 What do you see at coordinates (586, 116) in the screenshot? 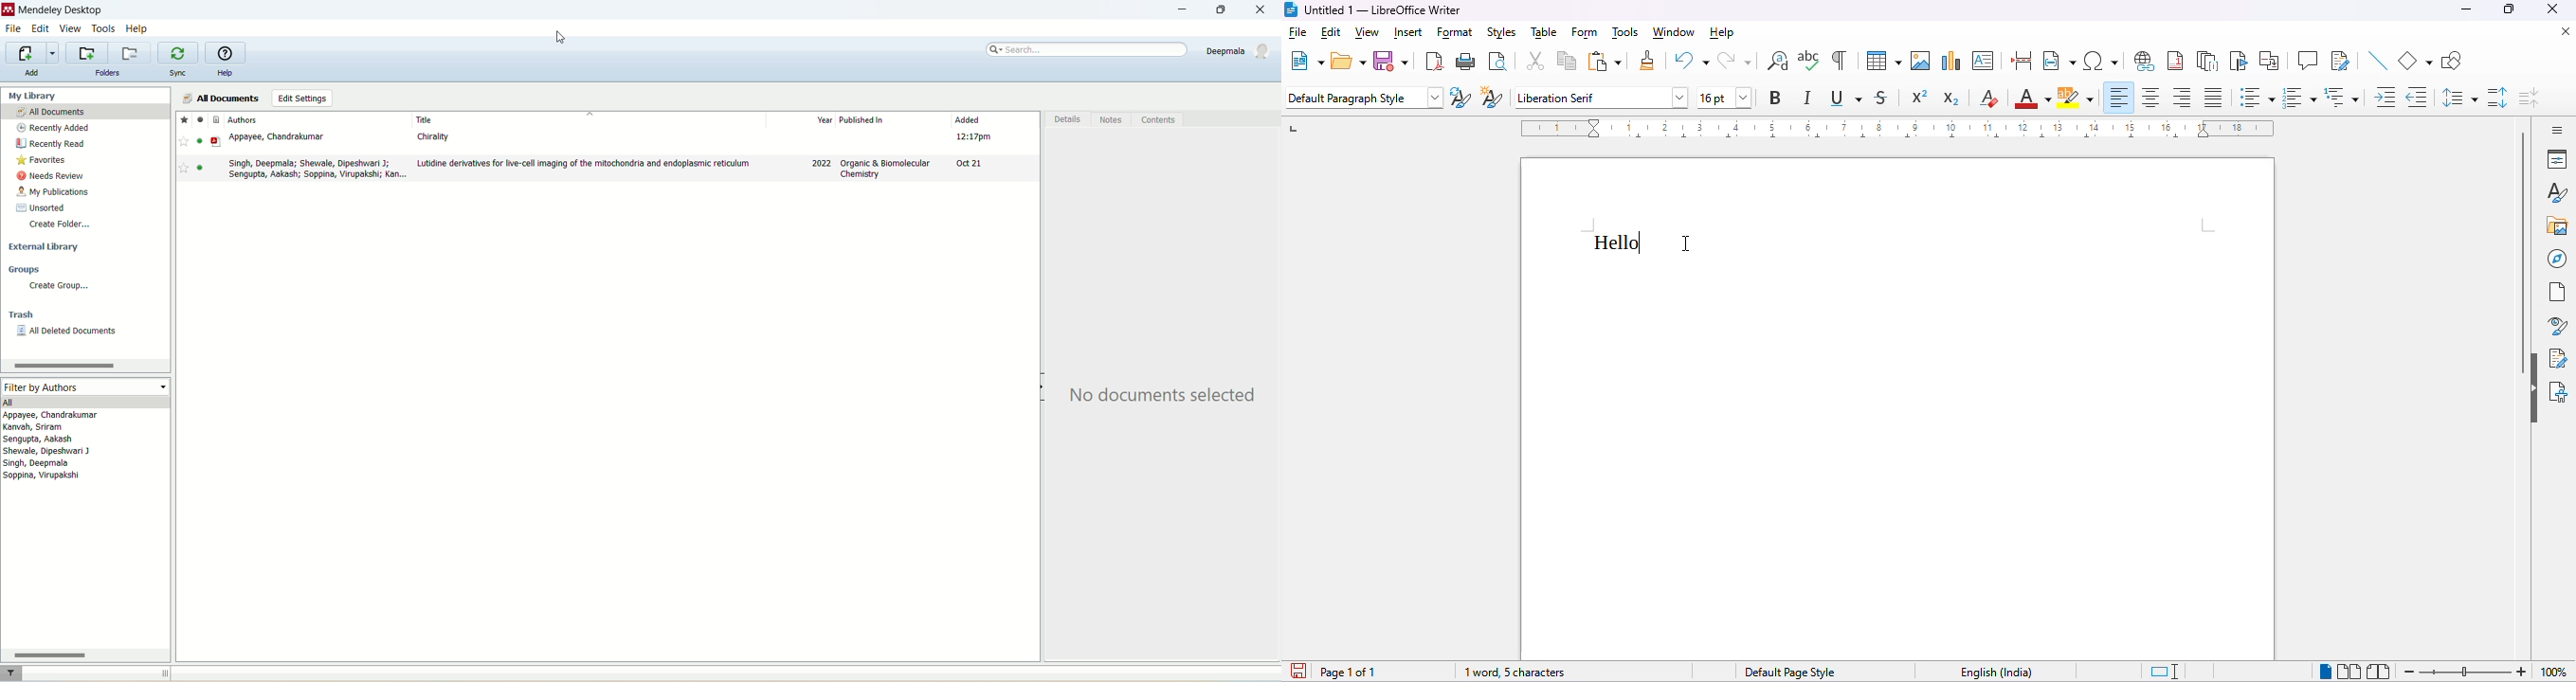
I see `title` at bounding box center [586, 116].